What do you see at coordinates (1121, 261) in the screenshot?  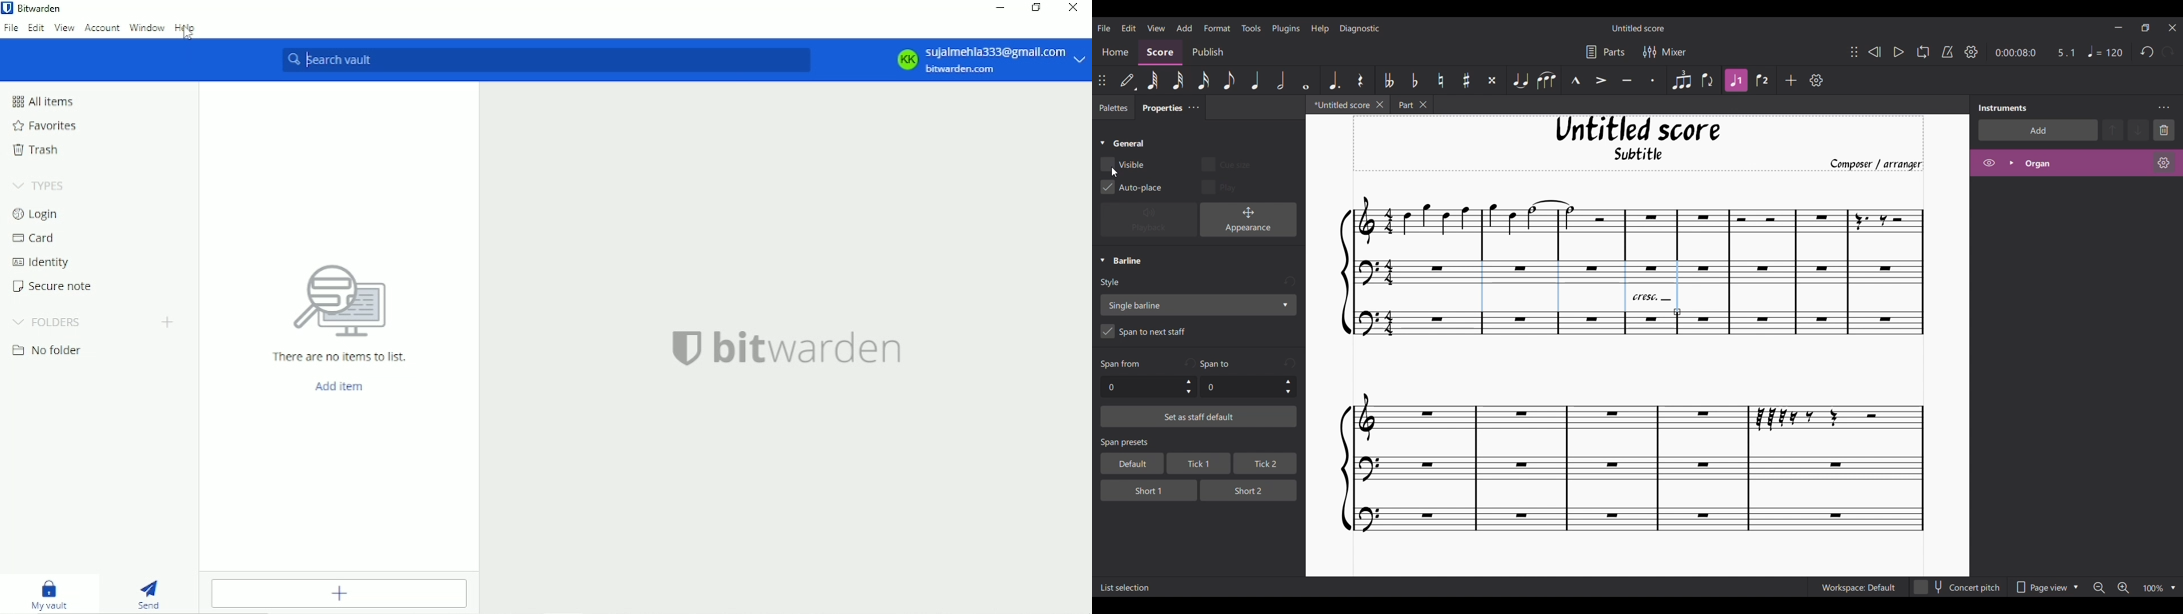 I see `Collapse Barline` at bounding box center [1121, 261].